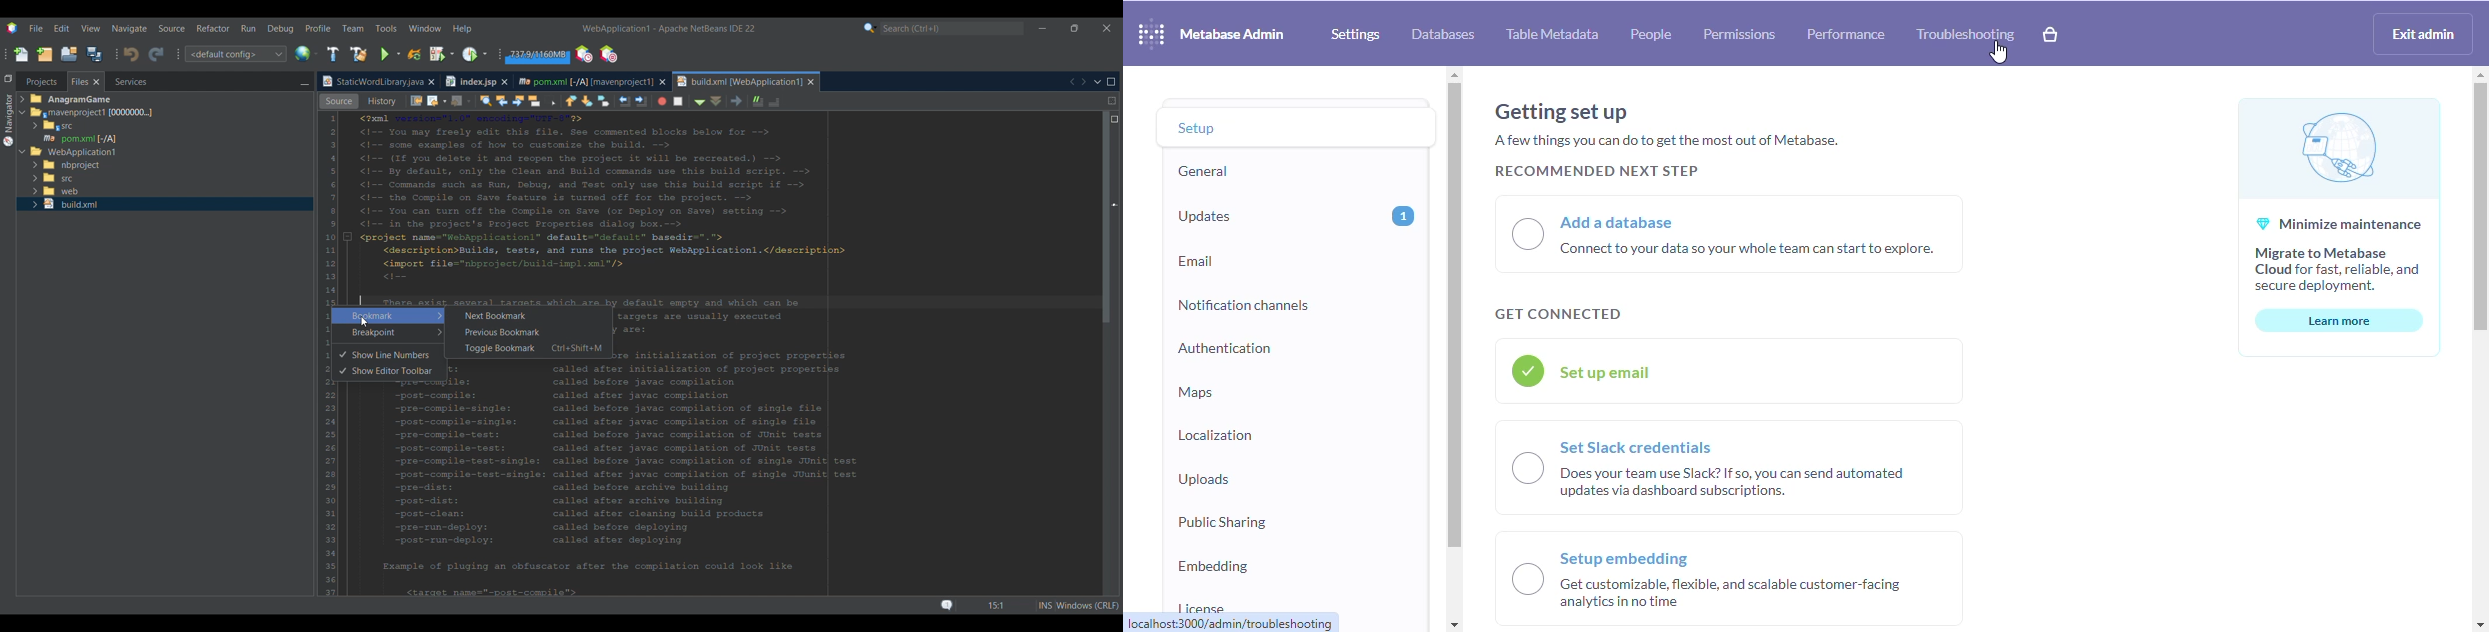  Describe the element at coordinates (2339, 197) in the screenshot. I see `minimize maintenance` at that location.